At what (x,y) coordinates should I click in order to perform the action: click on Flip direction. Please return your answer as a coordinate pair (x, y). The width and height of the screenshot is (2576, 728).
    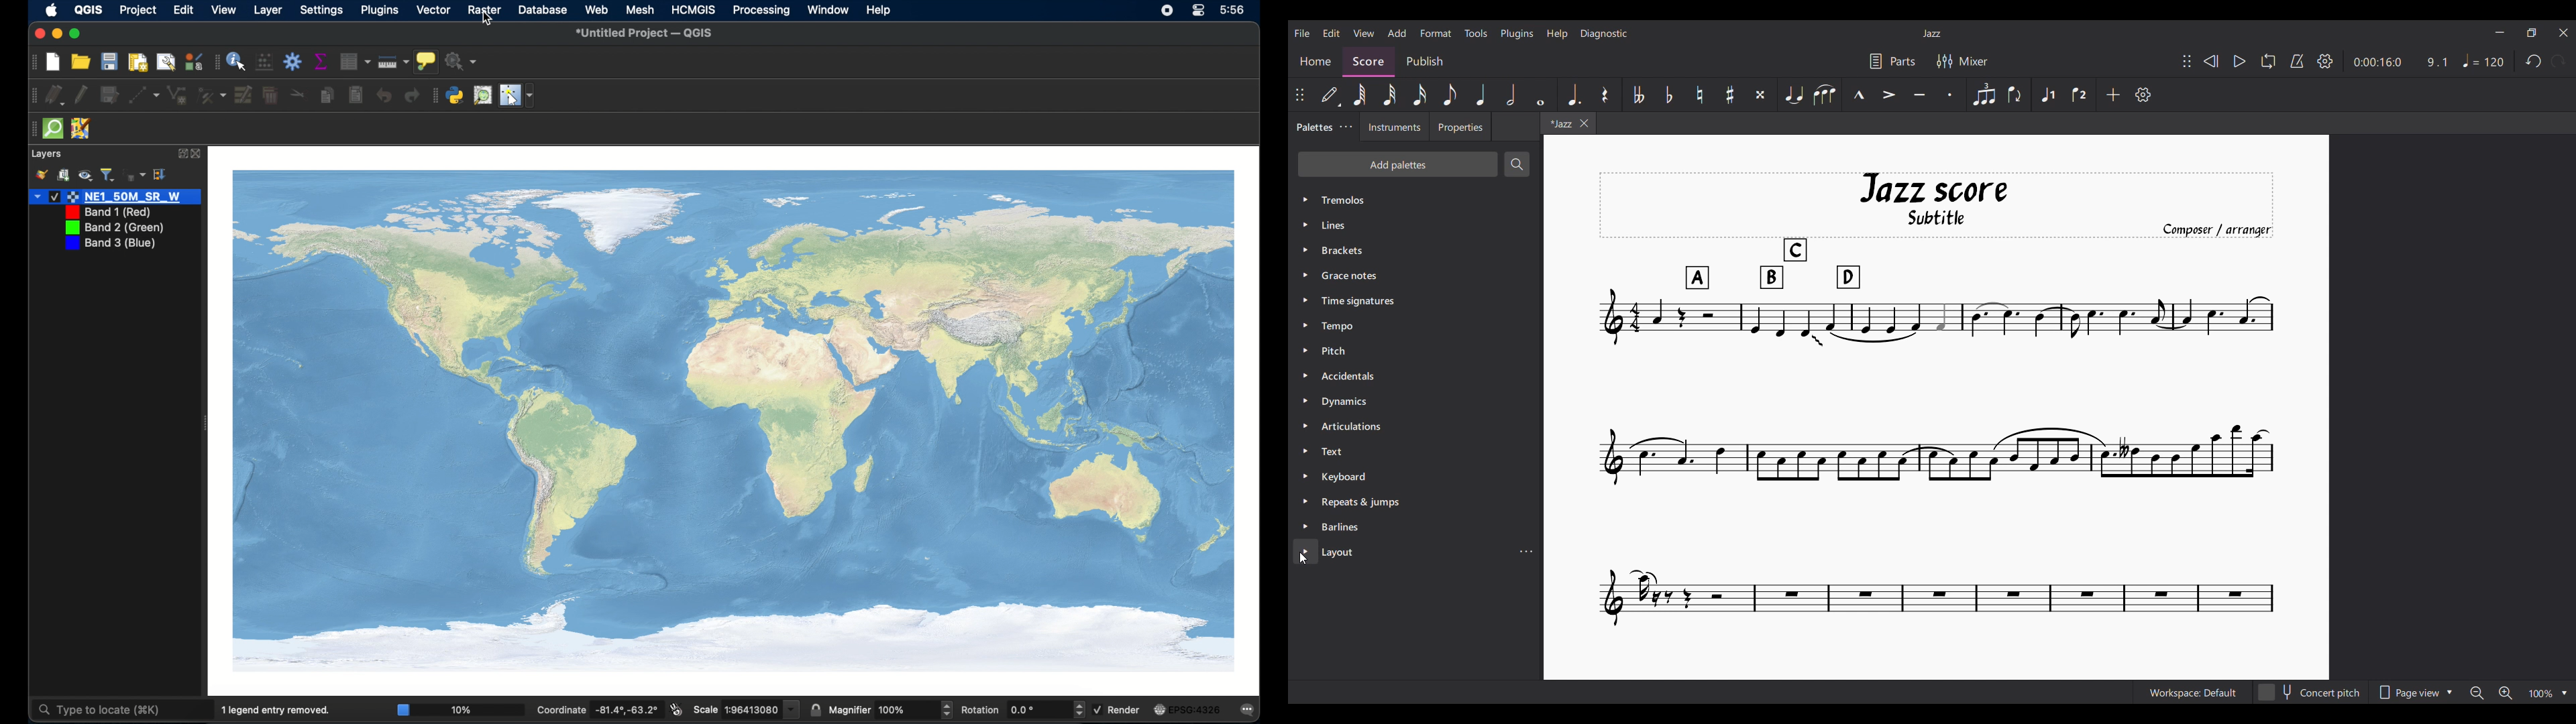
    Looking at the image, I should click on (2015, 95).